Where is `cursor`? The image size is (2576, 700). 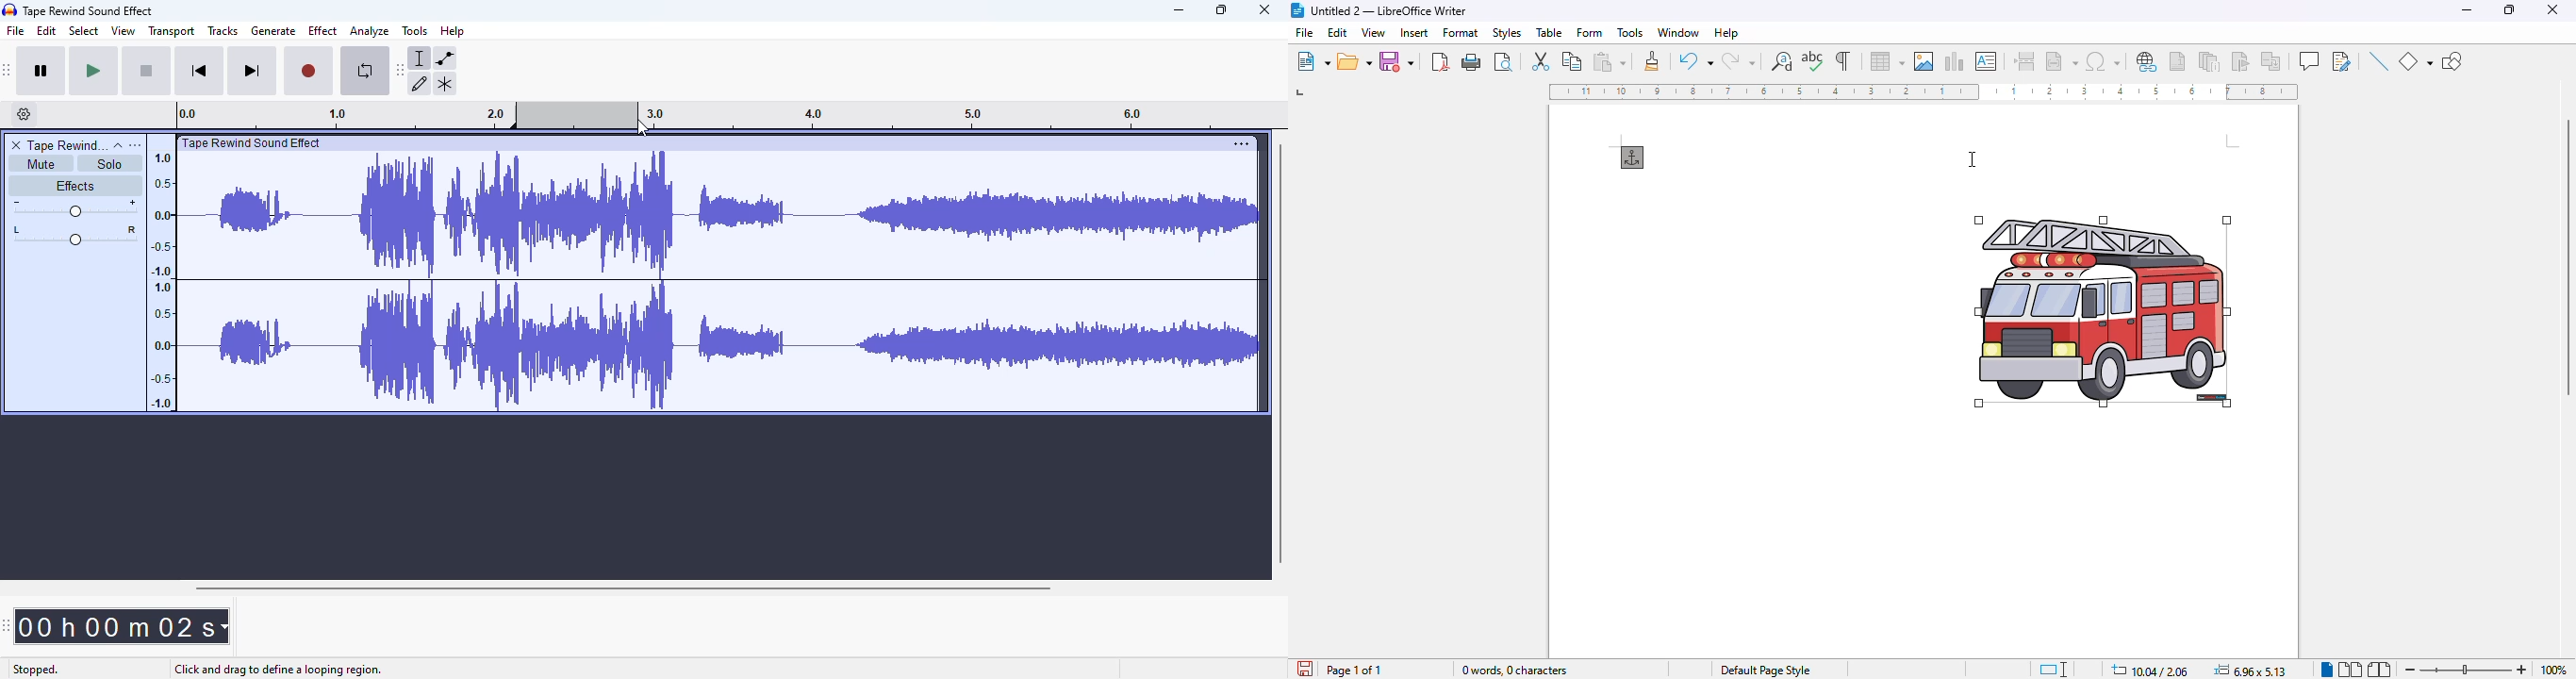 cursor is located at coordinates (645, 126).